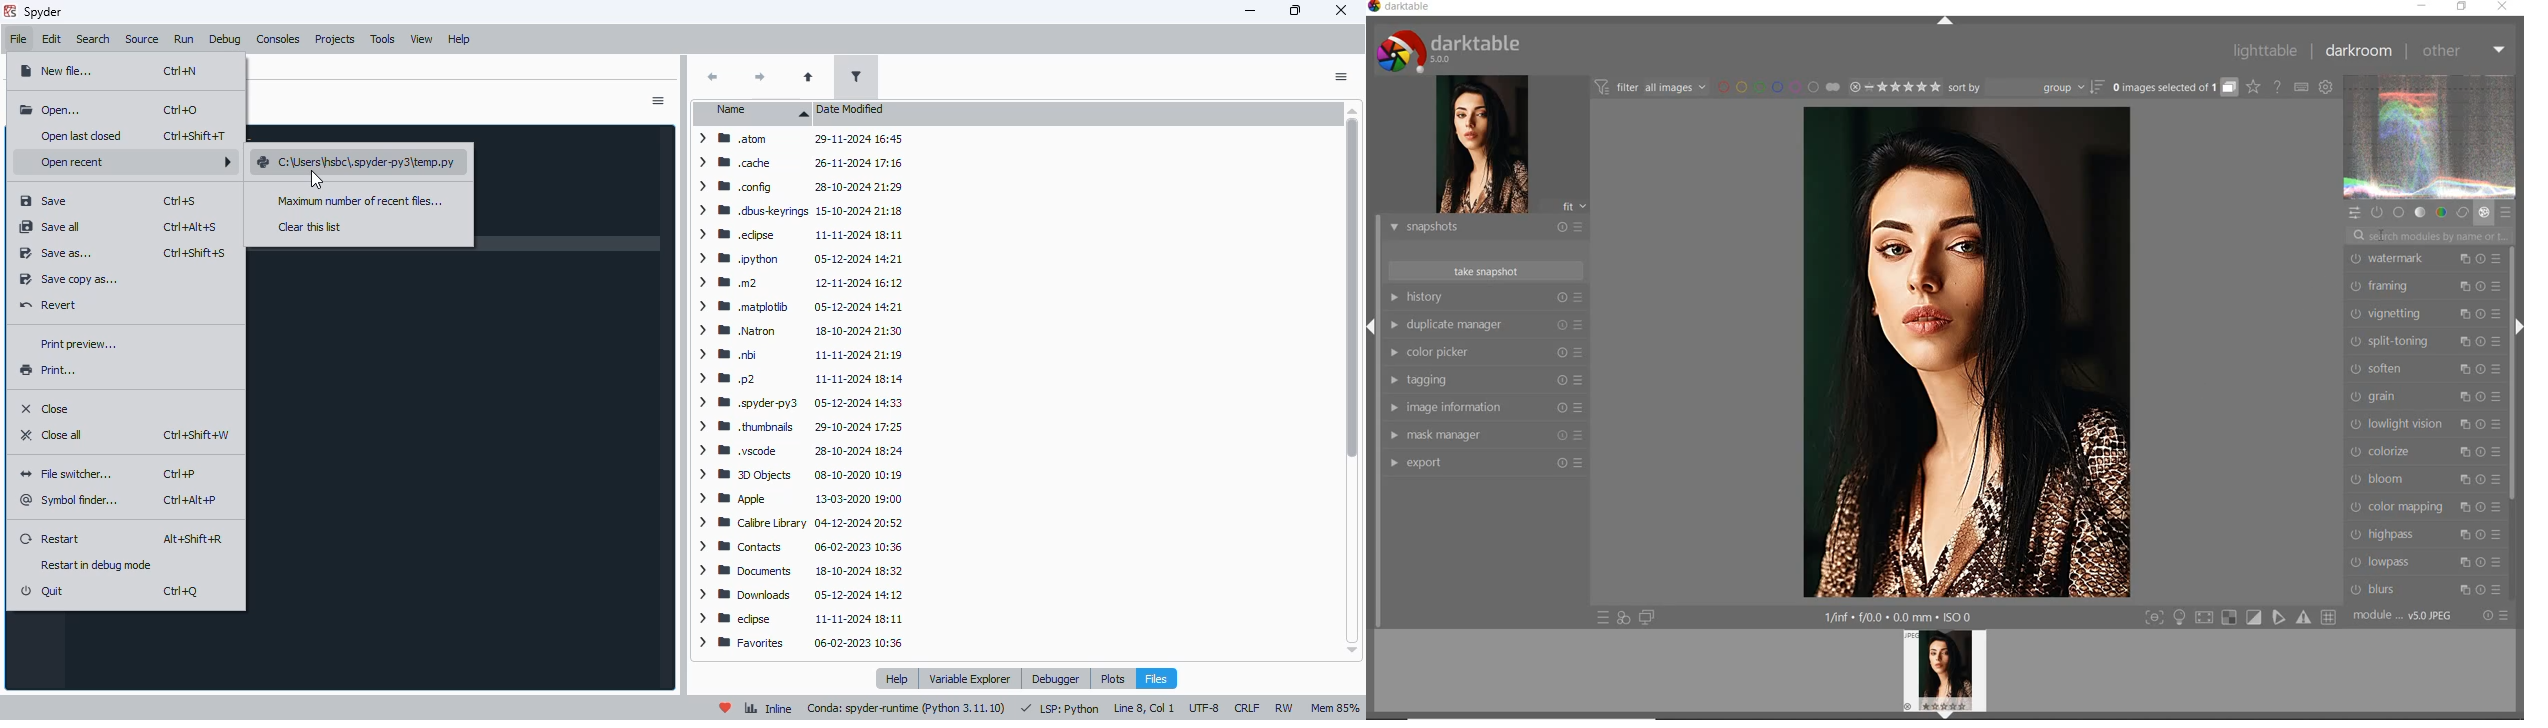 The height and width of the screenshot is (728, 2548). Describe the element at coordinates (49, 304) in the screenshot. I see `revert` at that location.